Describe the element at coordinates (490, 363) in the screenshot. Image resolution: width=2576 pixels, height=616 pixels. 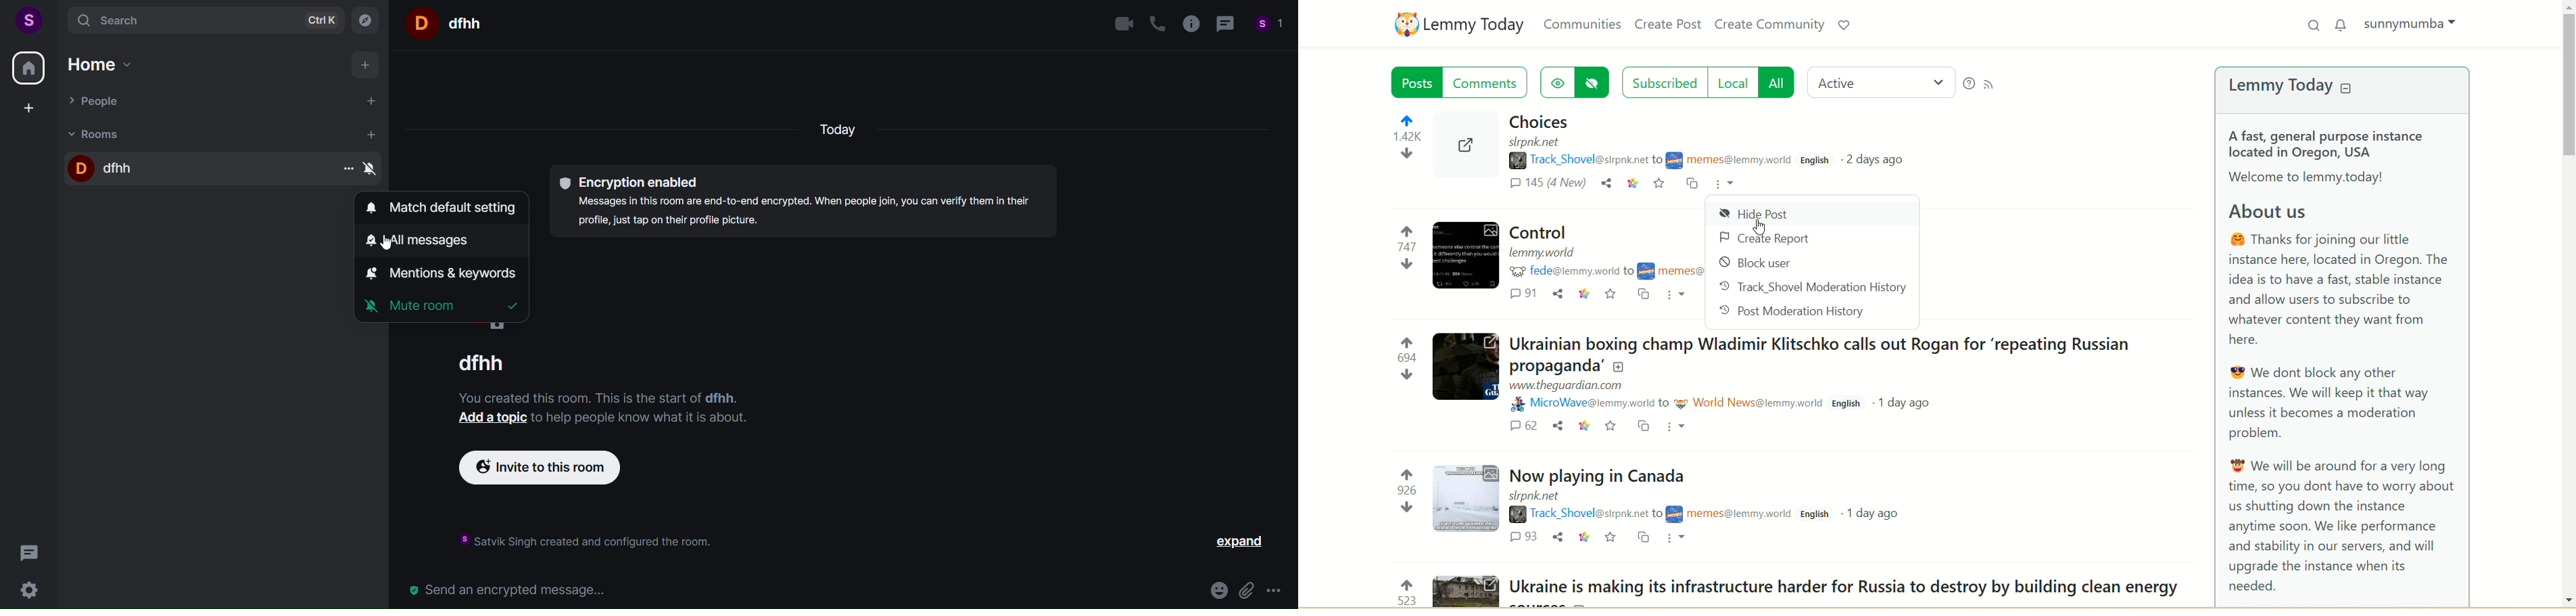
I see `dfhh` at that location.